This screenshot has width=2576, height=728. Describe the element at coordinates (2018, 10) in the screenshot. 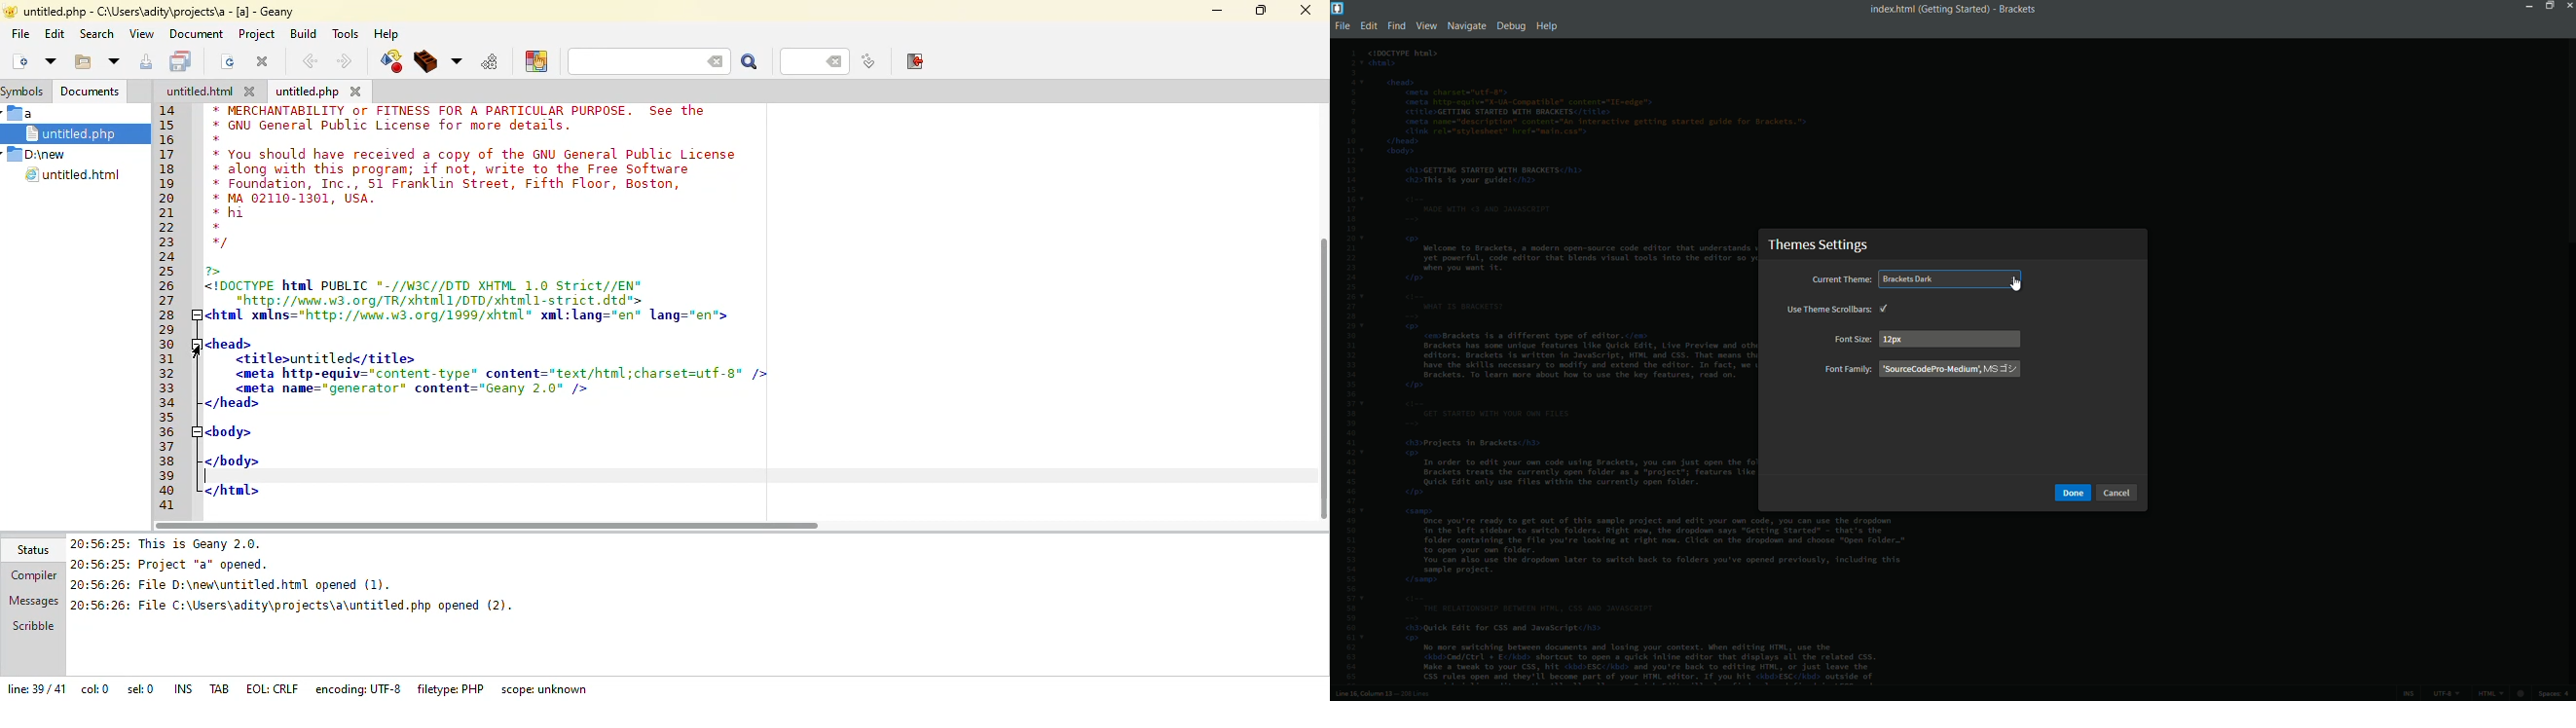

I see `app name` at that location.